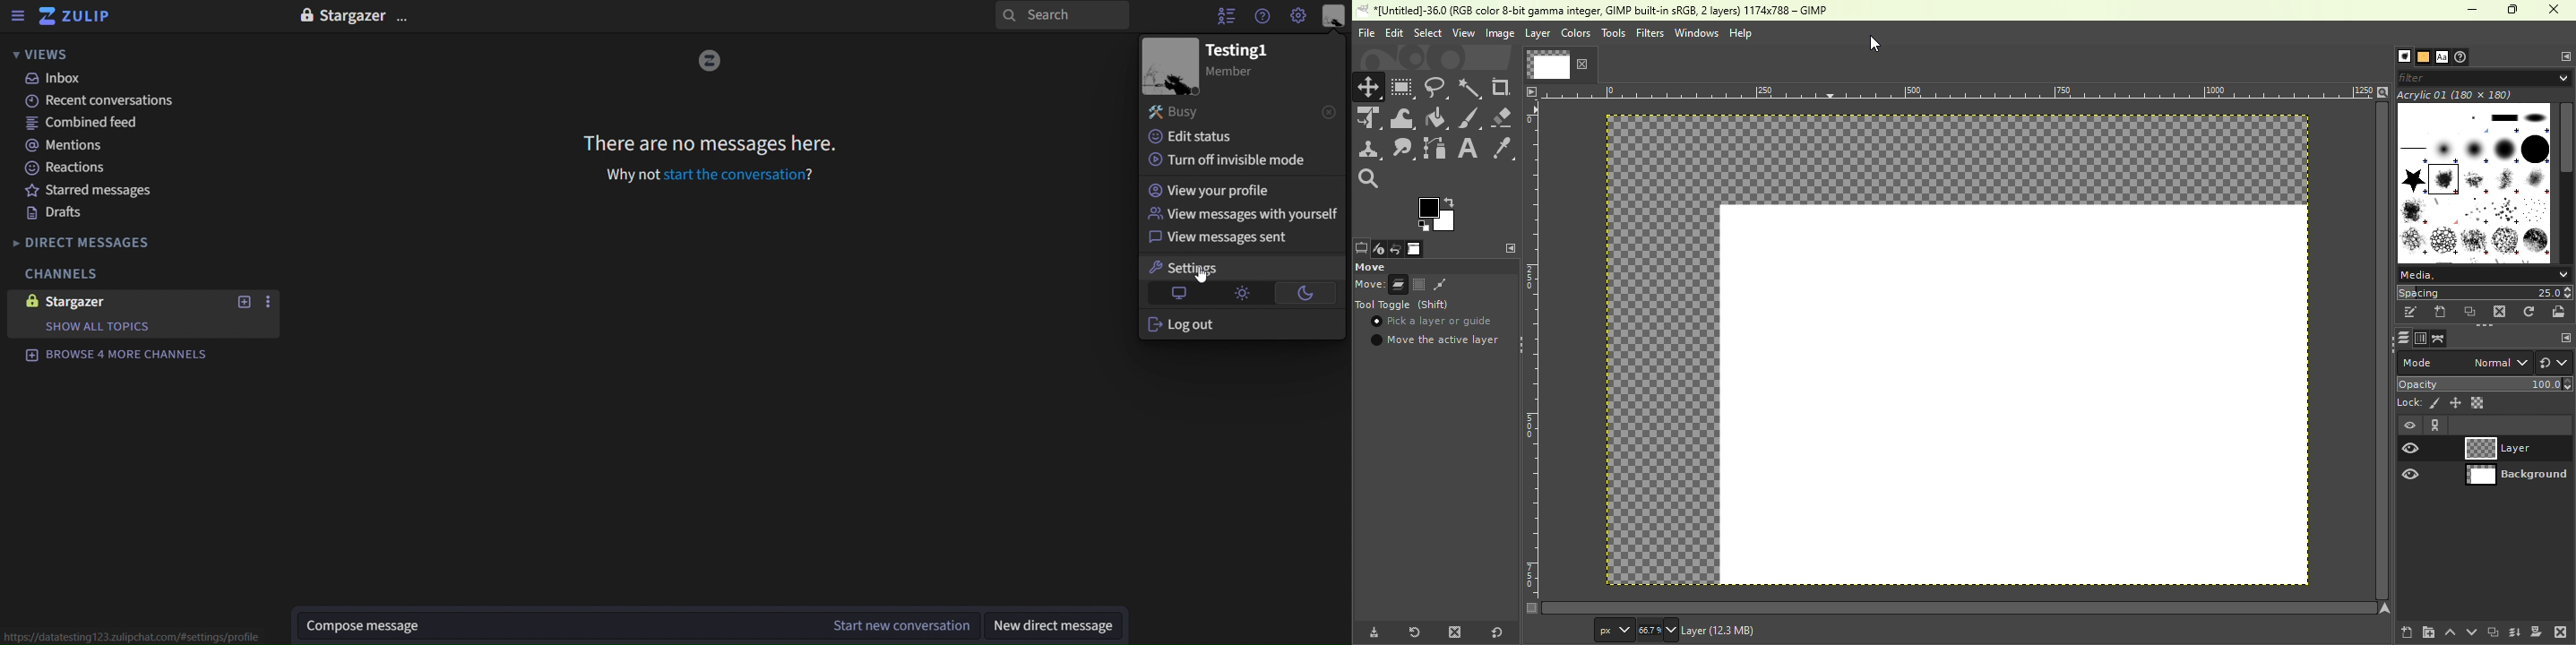  What do you see at coordinates (2515, 10) in the screenshot?
I see `Maximize` at bounding box center [2515, 10].